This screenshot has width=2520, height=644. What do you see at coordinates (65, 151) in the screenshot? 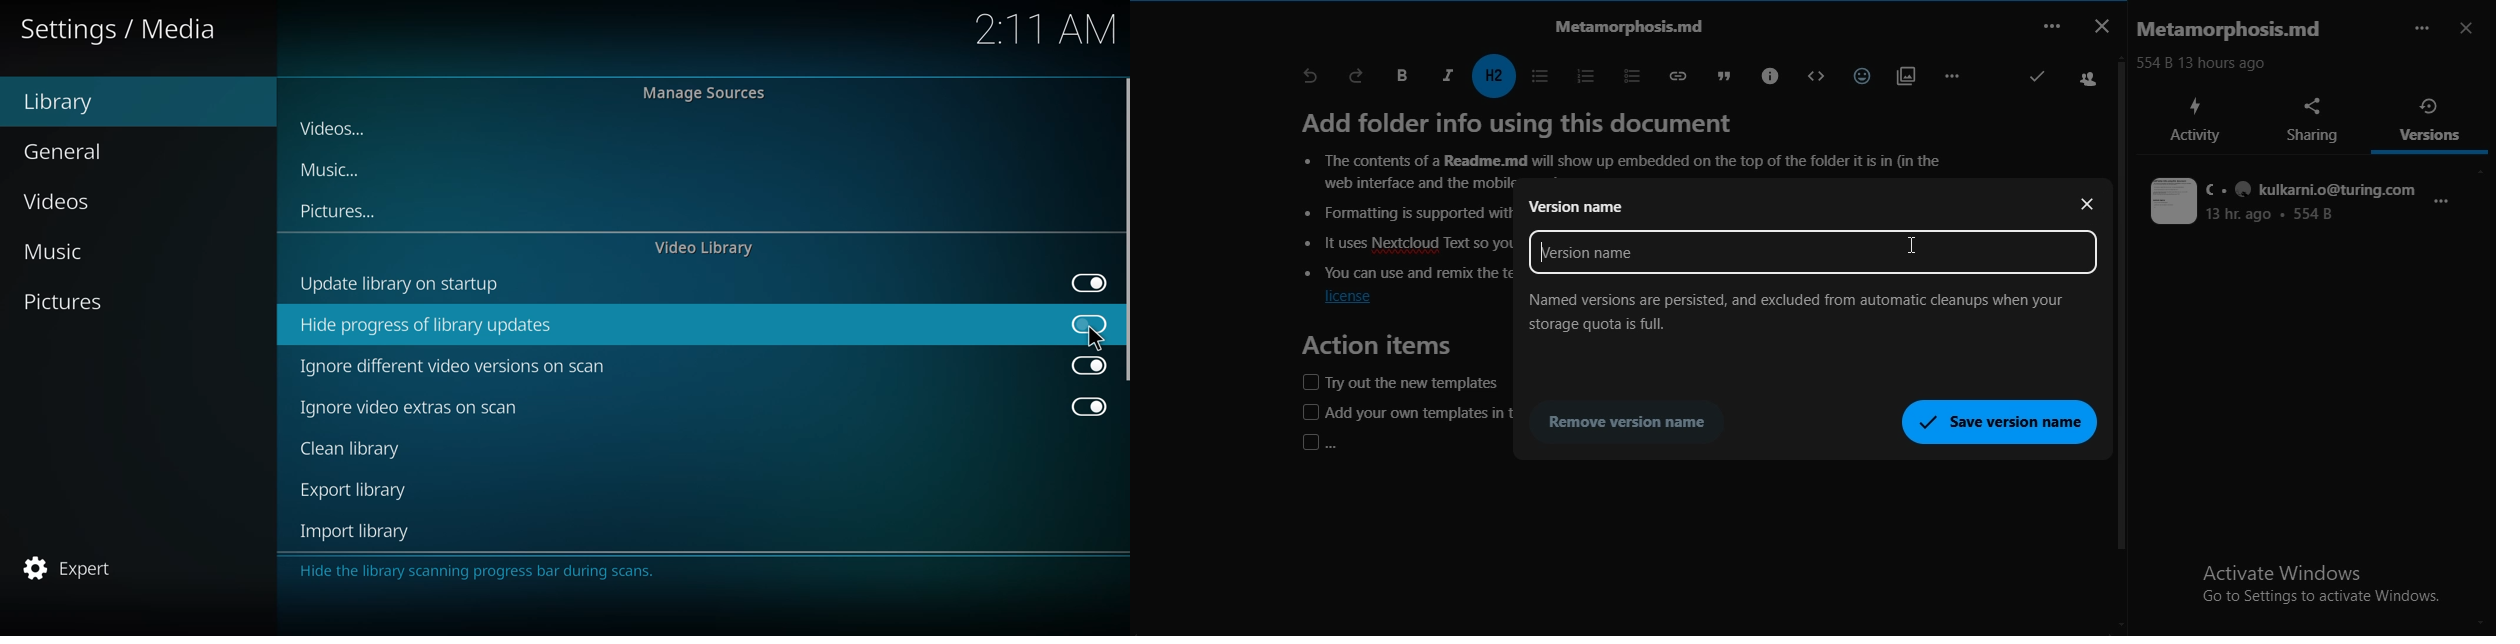
I see `general` at bounding box center [65, 151].